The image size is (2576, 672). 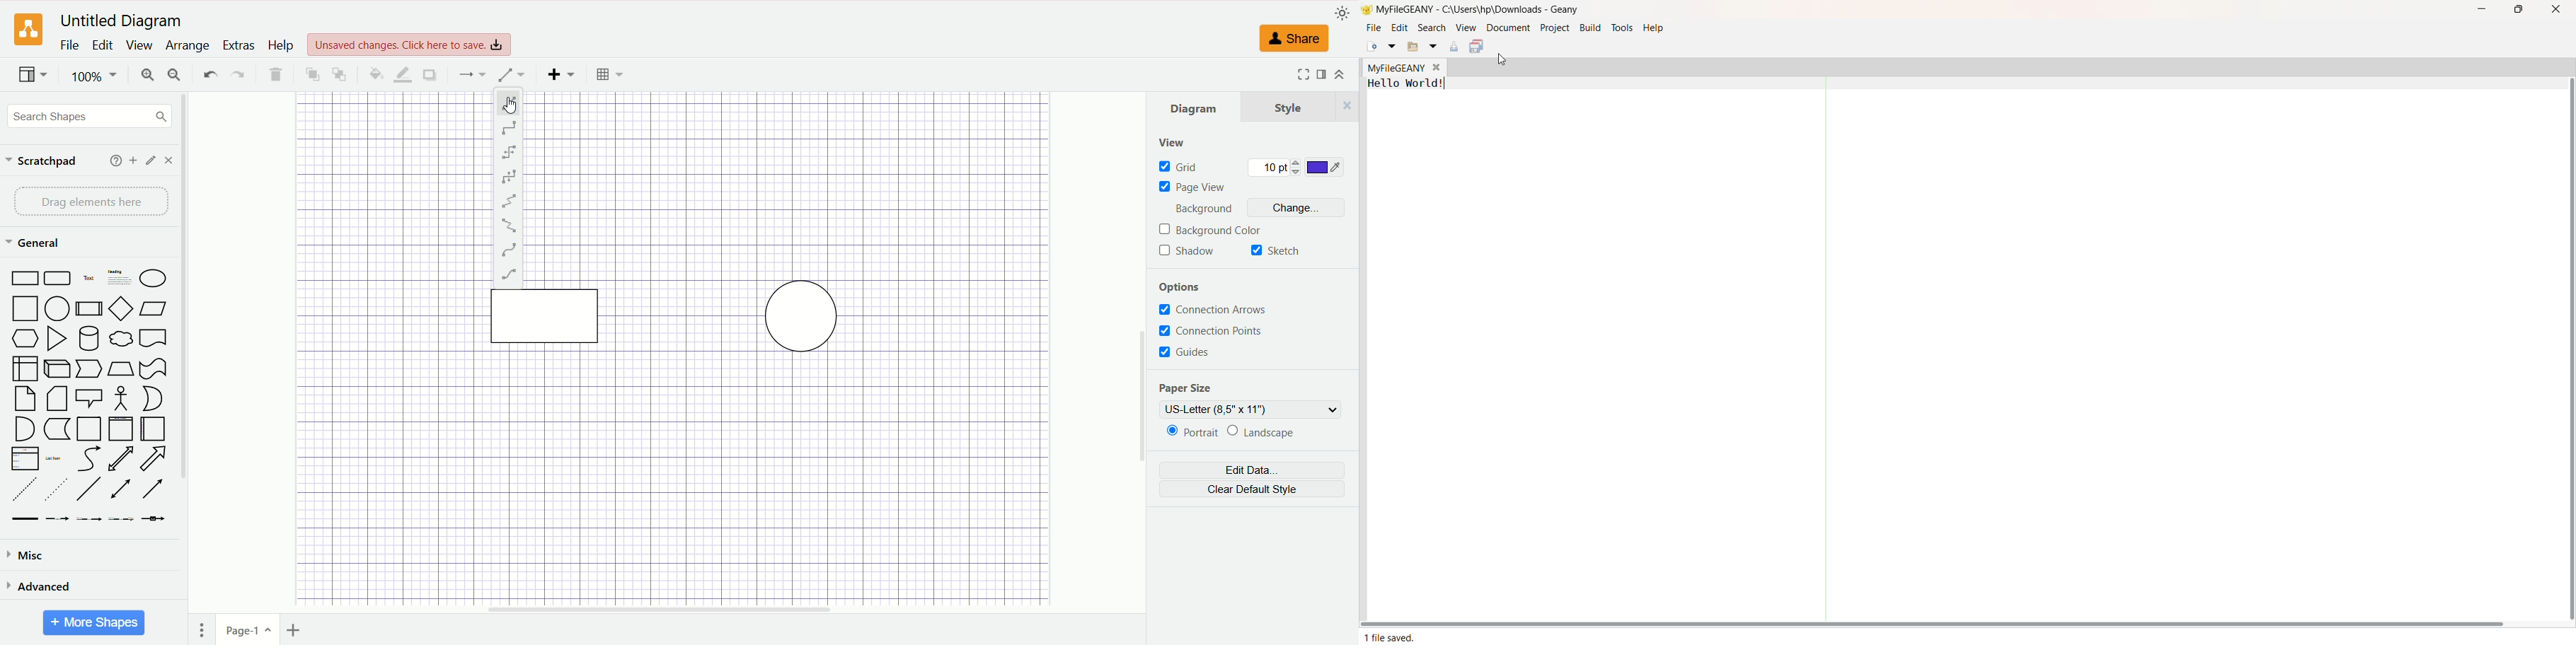 What do you see at coordinates (90, 399) in the screenshot?
I see `Speech Bubble` at bounding box center [90, 399].